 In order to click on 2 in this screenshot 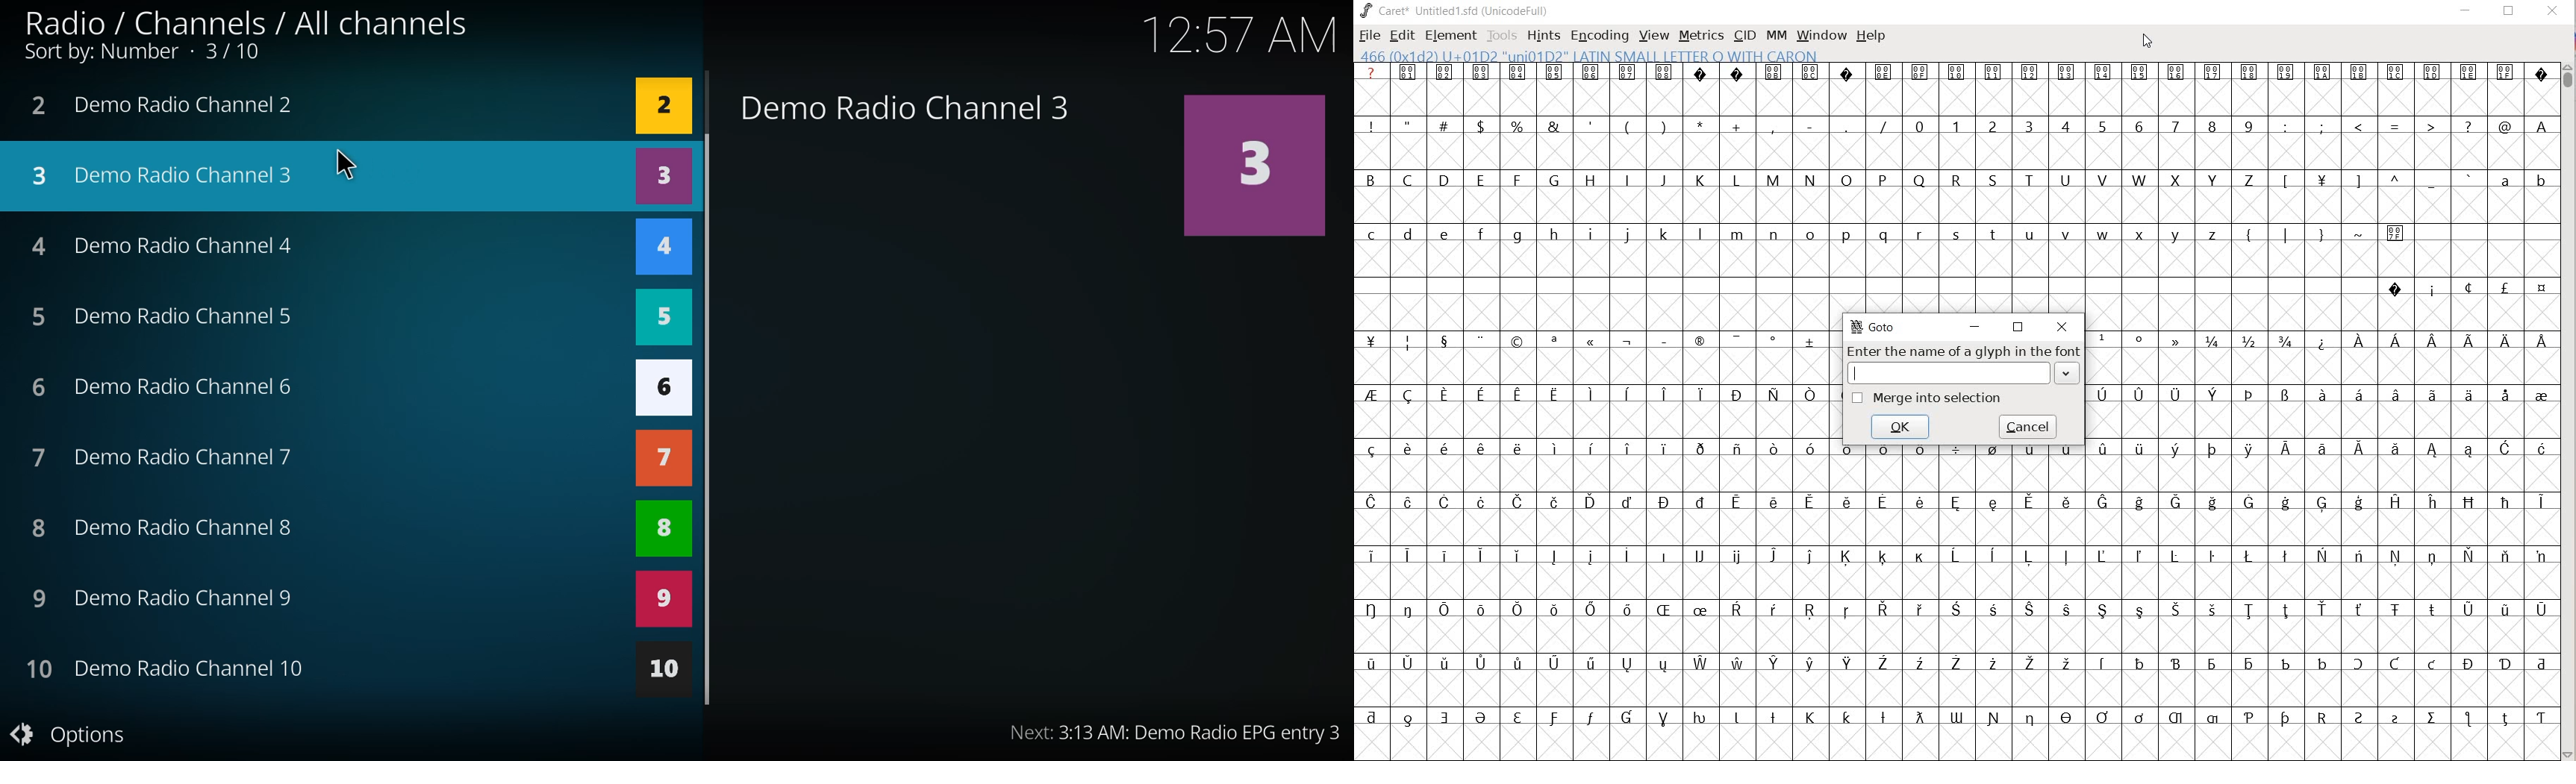, I will do `click(662, 104)`.